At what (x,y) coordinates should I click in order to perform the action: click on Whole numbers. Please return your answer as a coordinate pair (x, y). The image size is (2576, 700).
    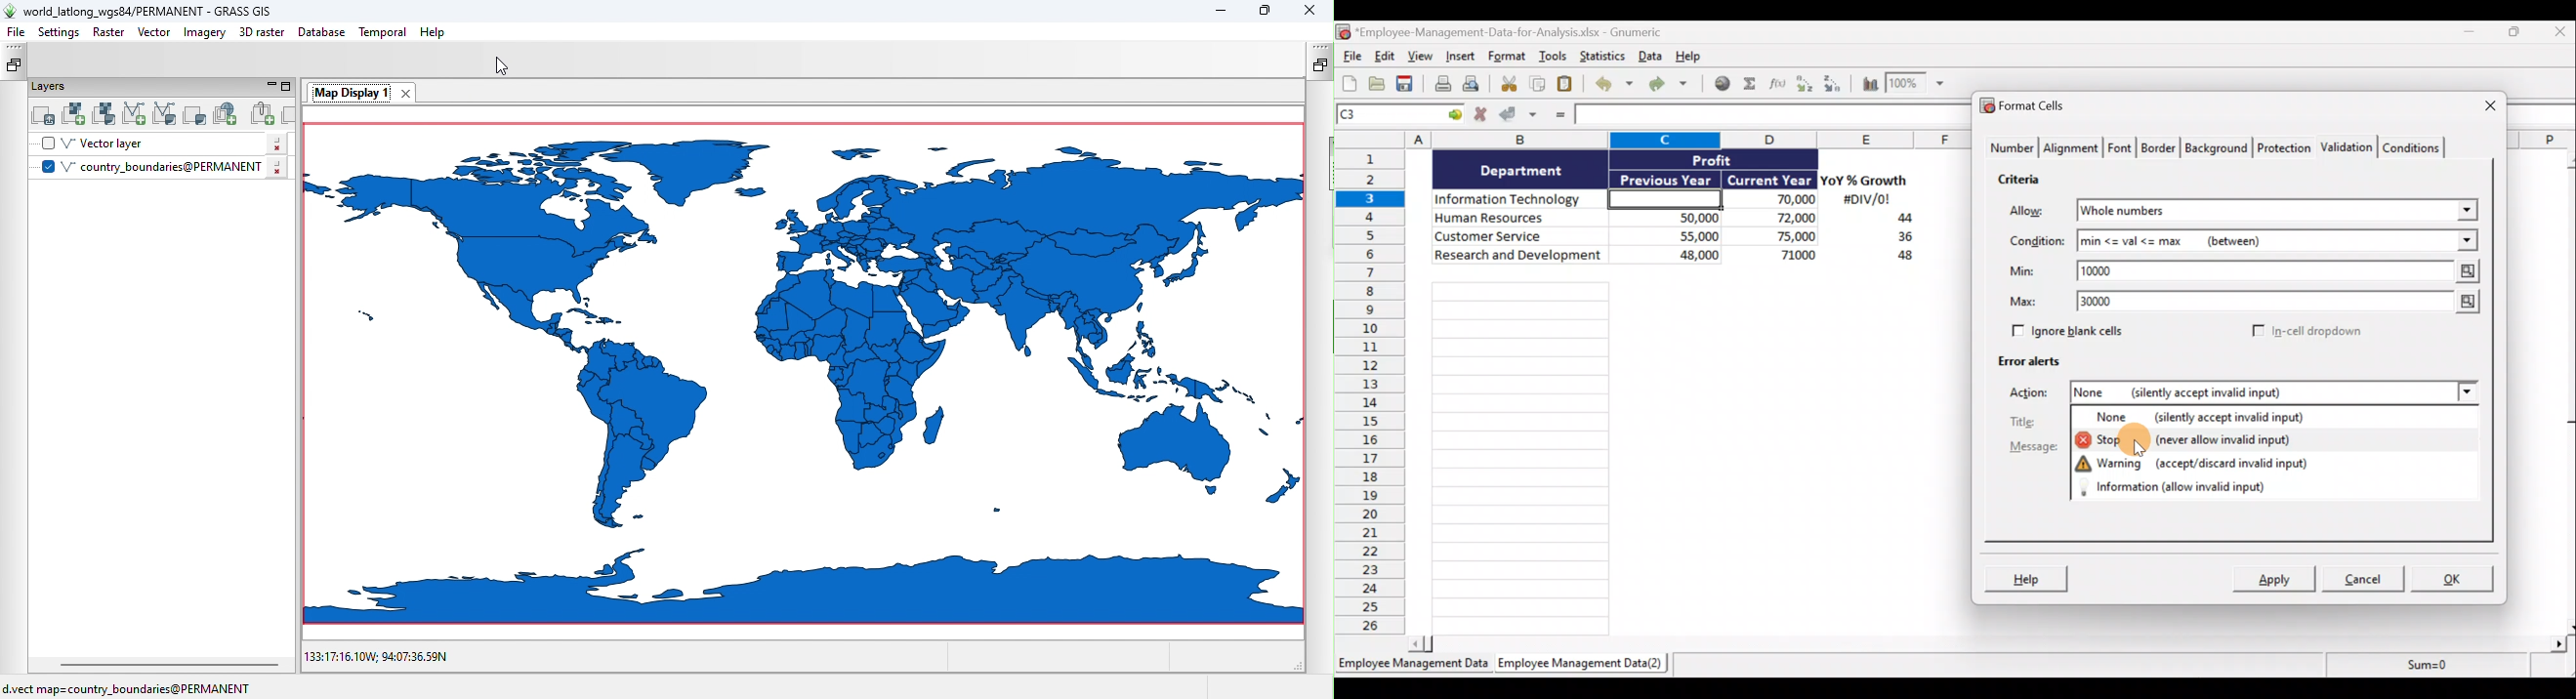
    Looking at the image, I should click on (2203, 211).